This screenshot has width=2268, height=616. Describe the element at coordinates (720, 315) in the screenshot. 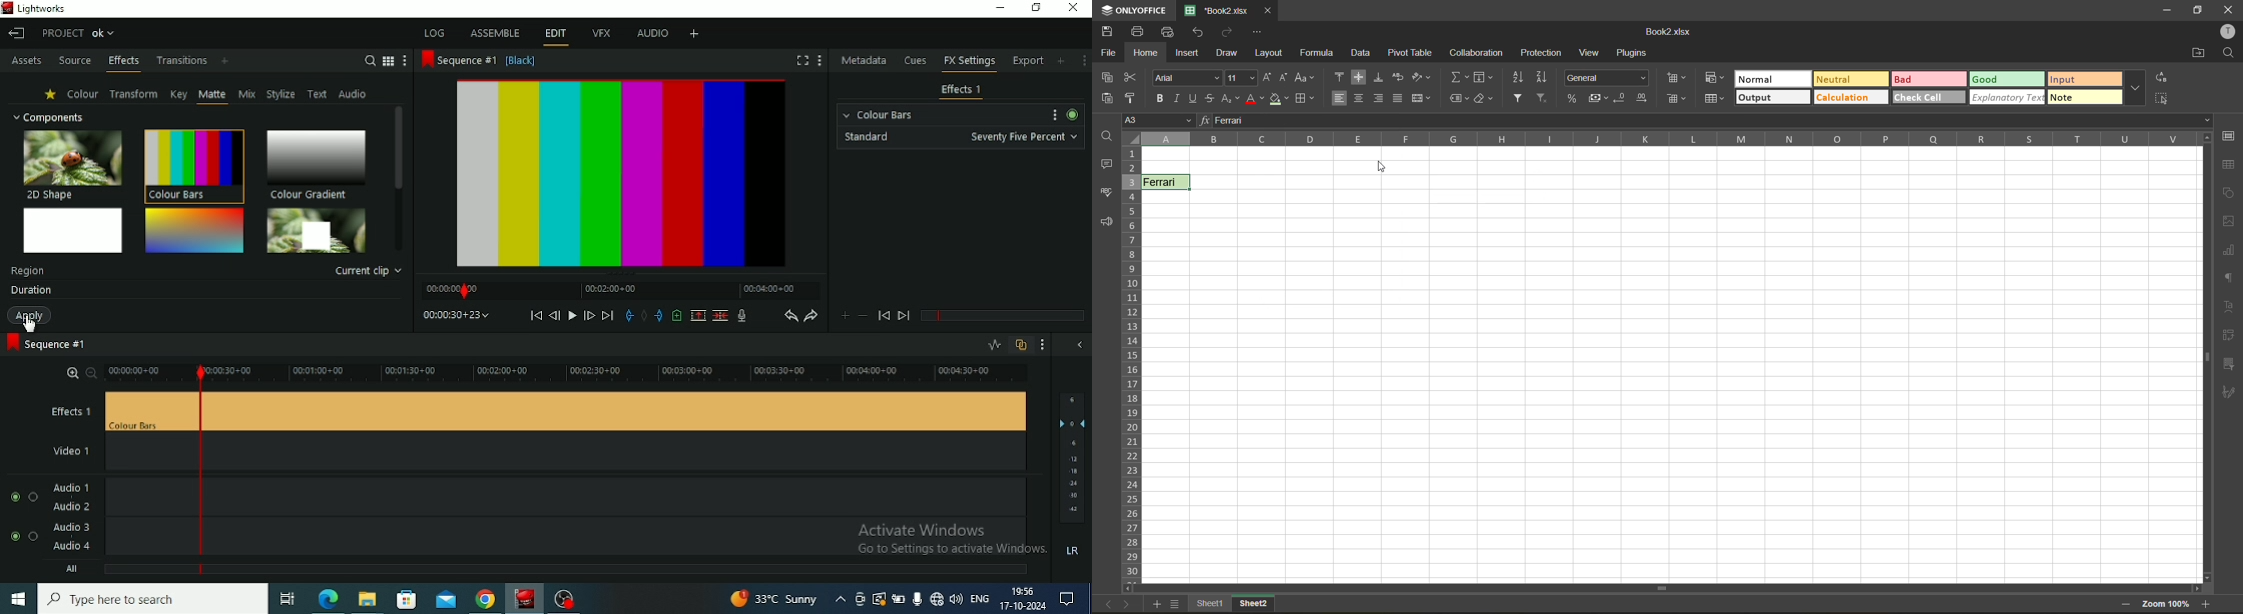

I see `Delete` at that location.